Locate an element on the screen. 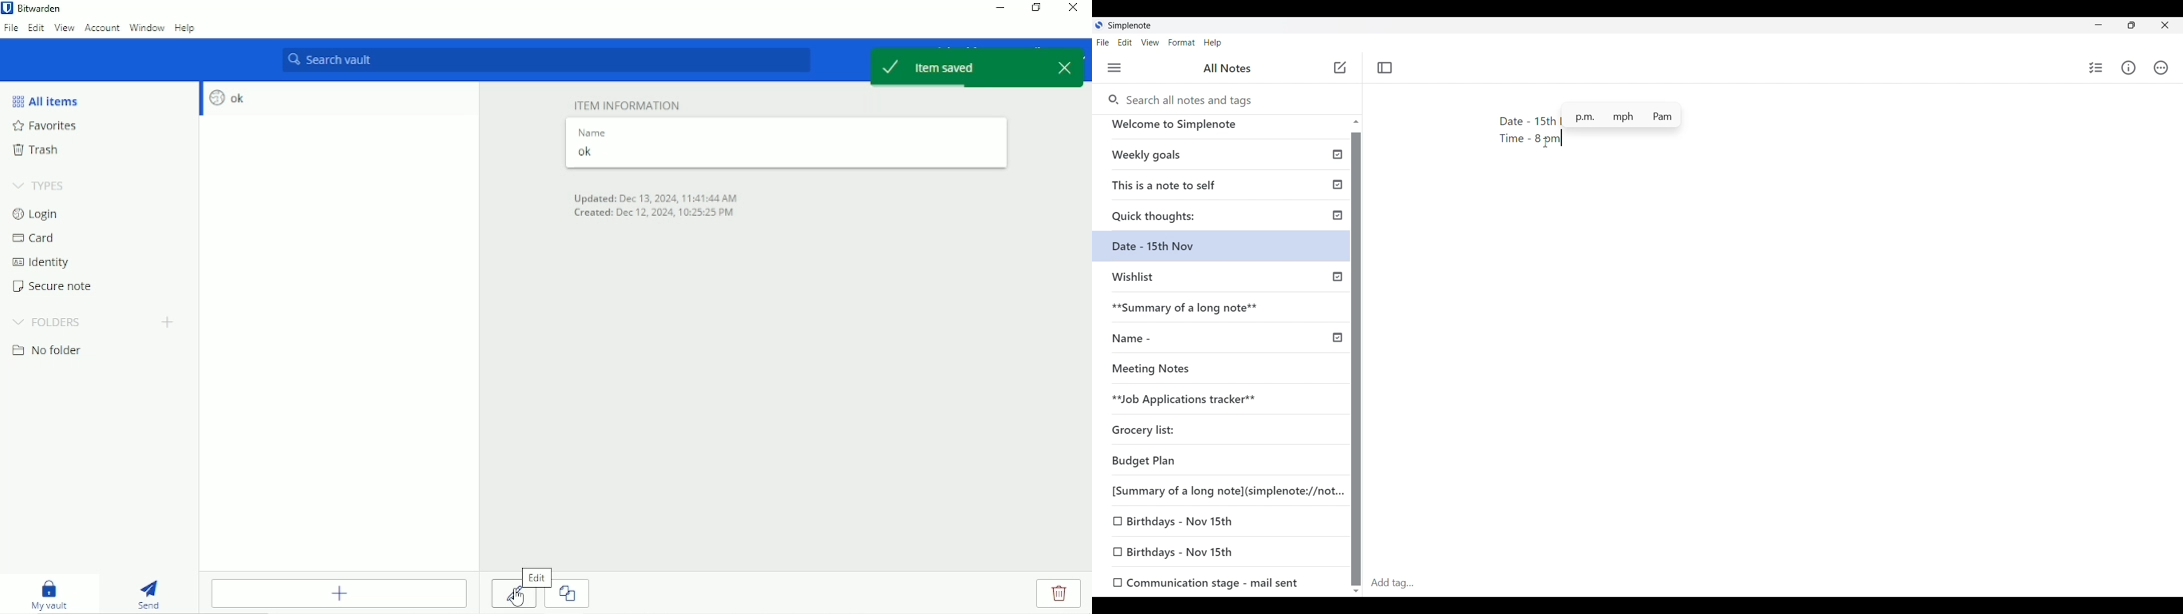 This screenshot has height=616, width=2184. Unpublished note is located at coordinates (1223, 489).